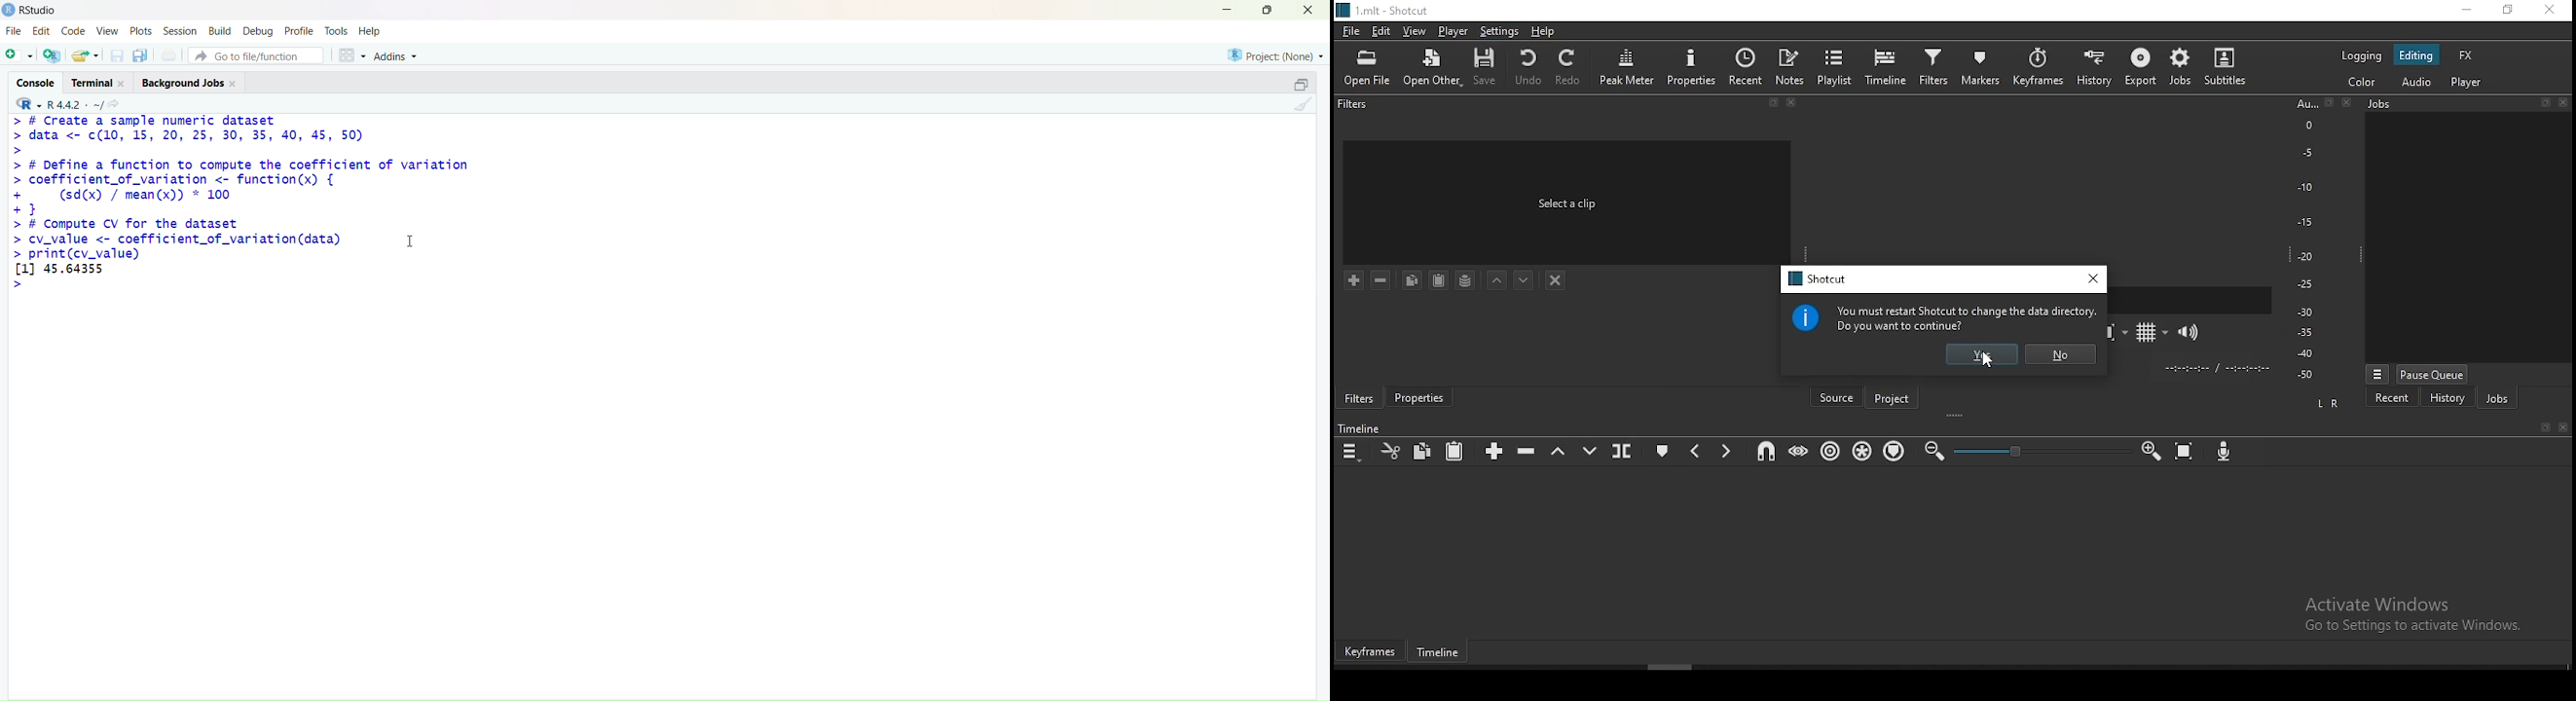  Describe the element at coordinates (86, 55) in the screenshot. I see `share folder as` at that location.